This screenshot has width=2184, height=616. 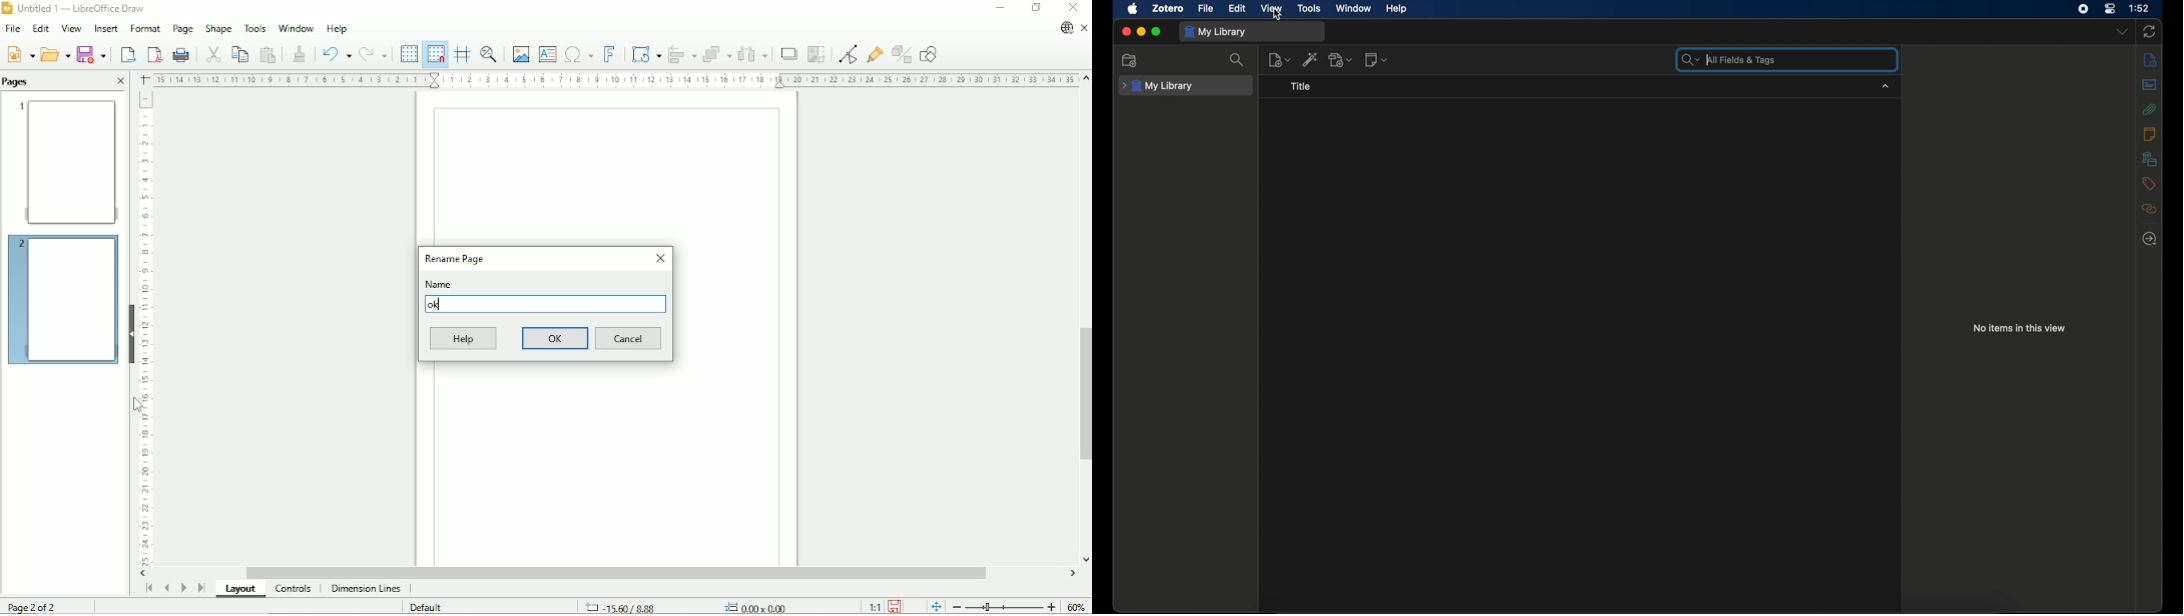 I want to click on Close, so click(x=120, y=82).